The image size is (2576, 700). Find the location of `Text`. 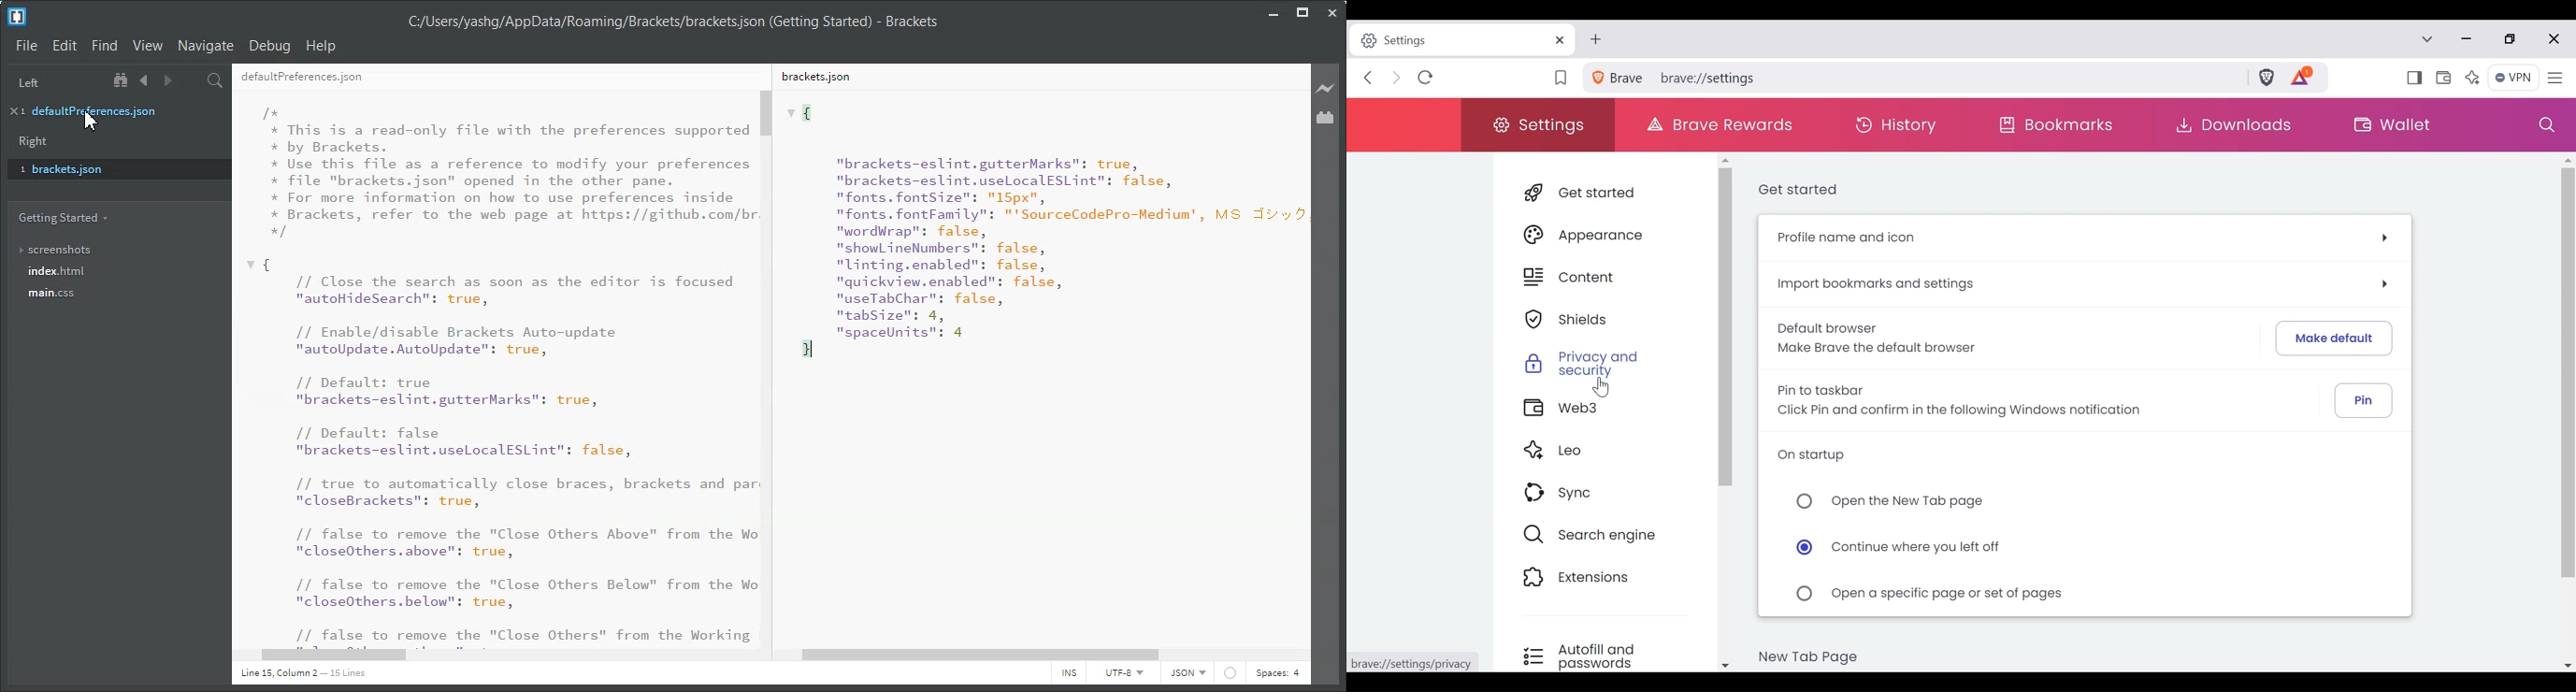

Text is located at coordinates (303, 673).